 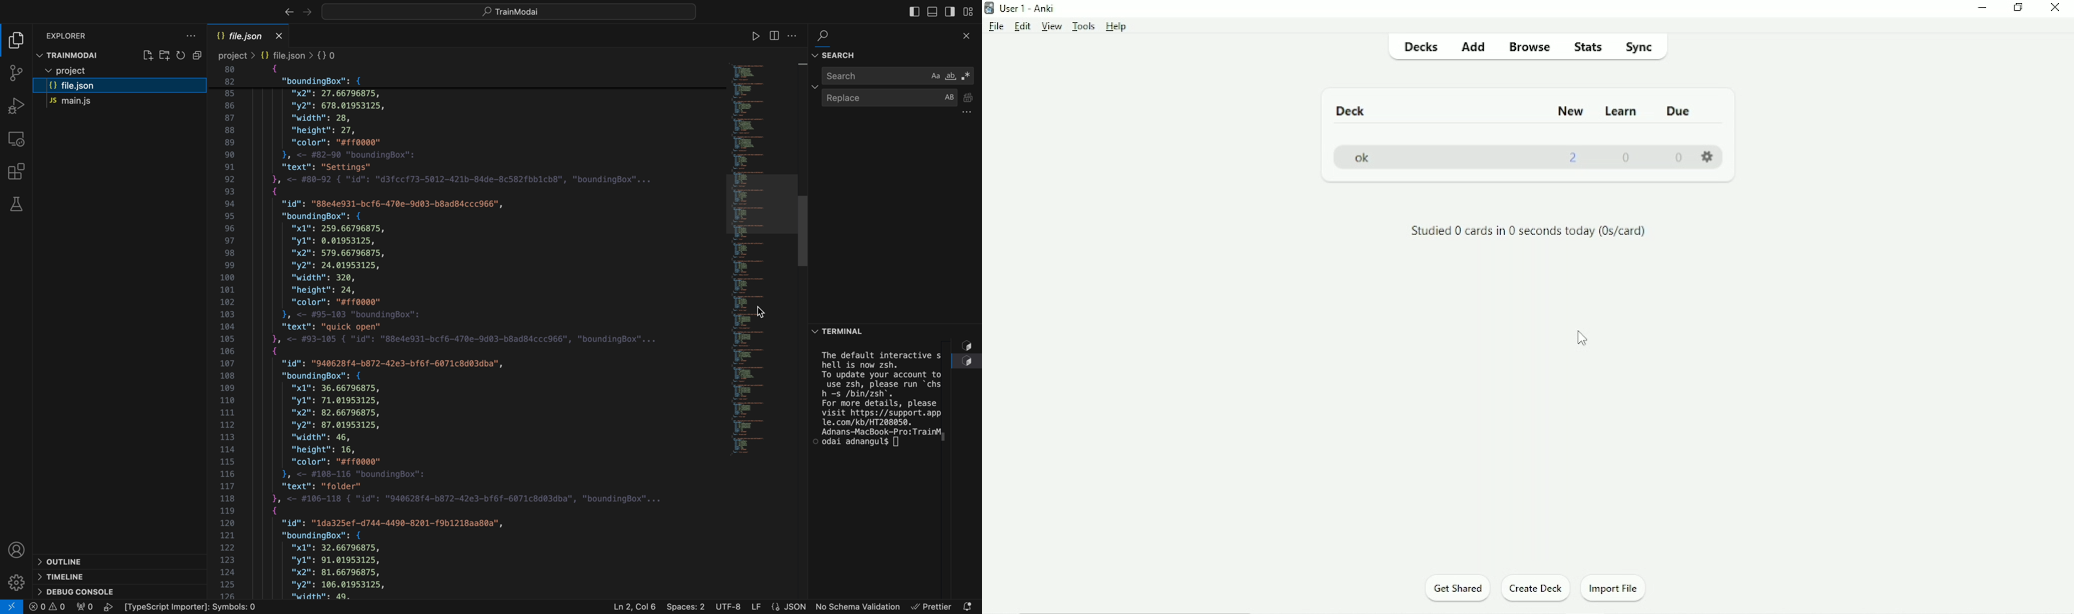 What do you see at coordinates (70, 54) in the screenshot?
I see `trainmodal` at bounding box center [70, 54].